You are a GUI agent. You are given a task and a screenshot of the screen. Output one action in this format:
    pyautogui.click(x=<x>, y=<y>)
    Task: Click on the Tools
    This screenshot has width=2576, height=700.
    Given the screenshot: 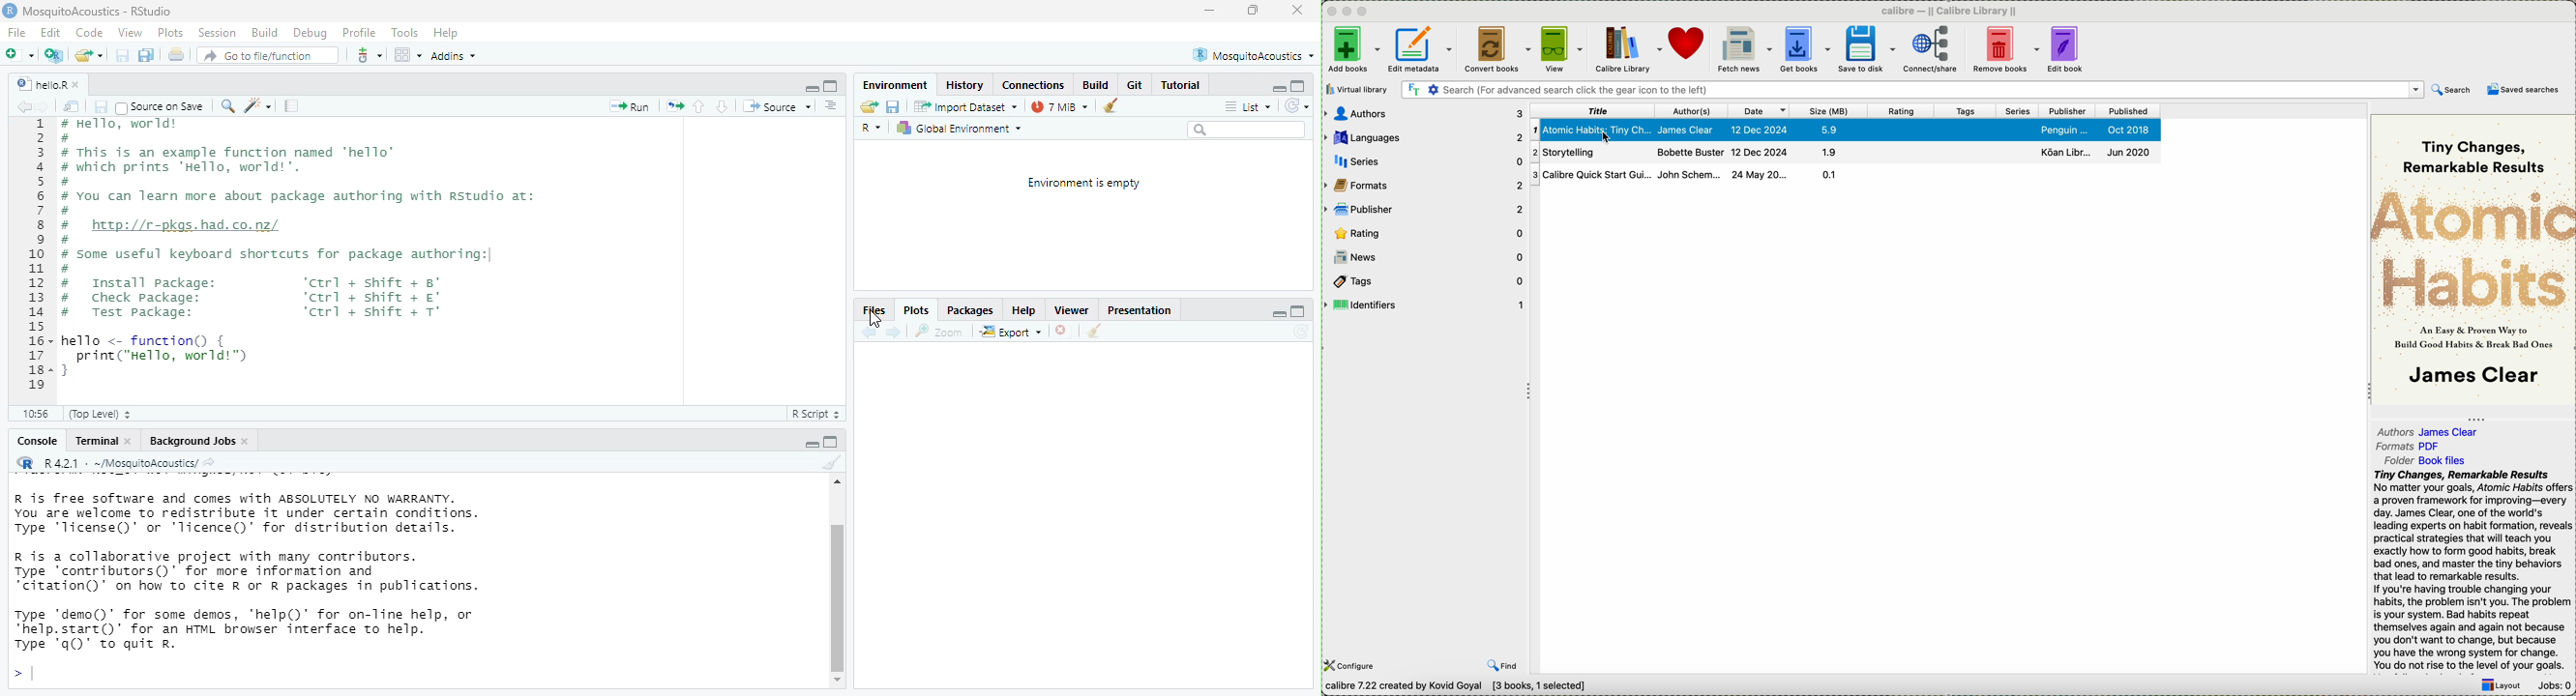 What is the action you would take?
    pyautogui.click(x=404, y=31)
    